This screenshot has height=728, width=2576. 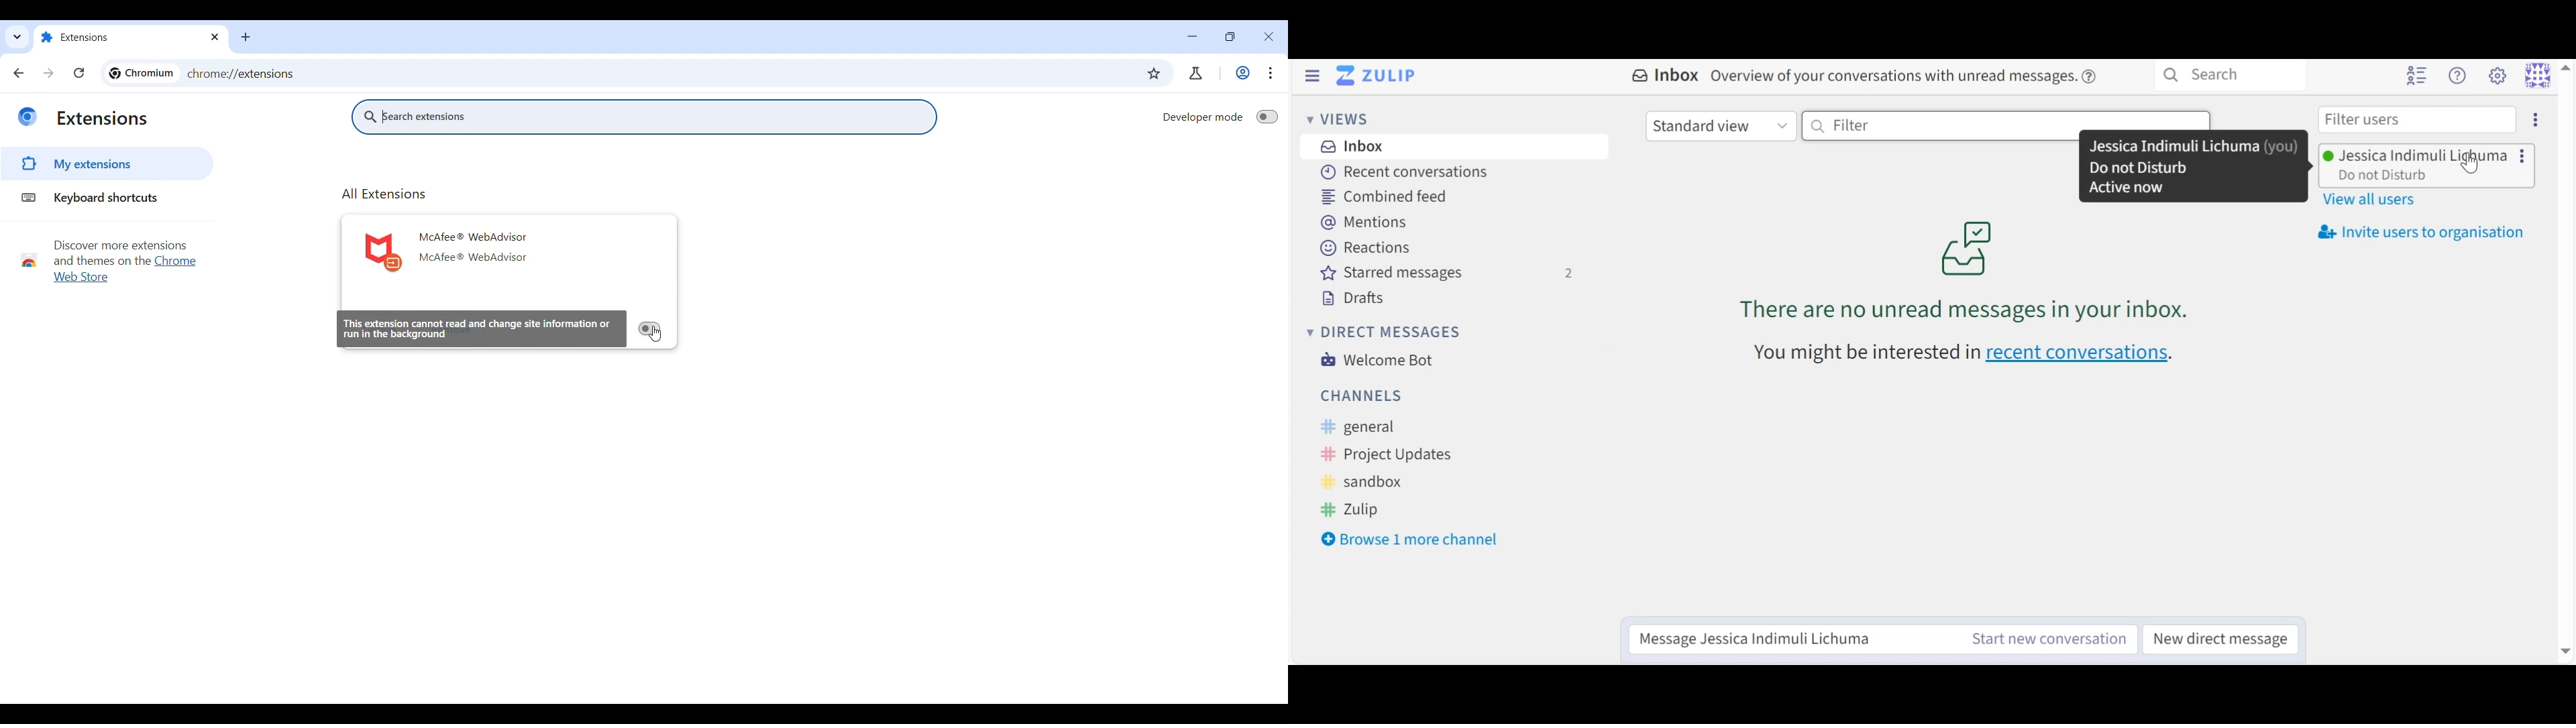 What do you see at coordinates (246, 37) in the screenshot?
I see `Add new tab` at bounding box center [246, 37].